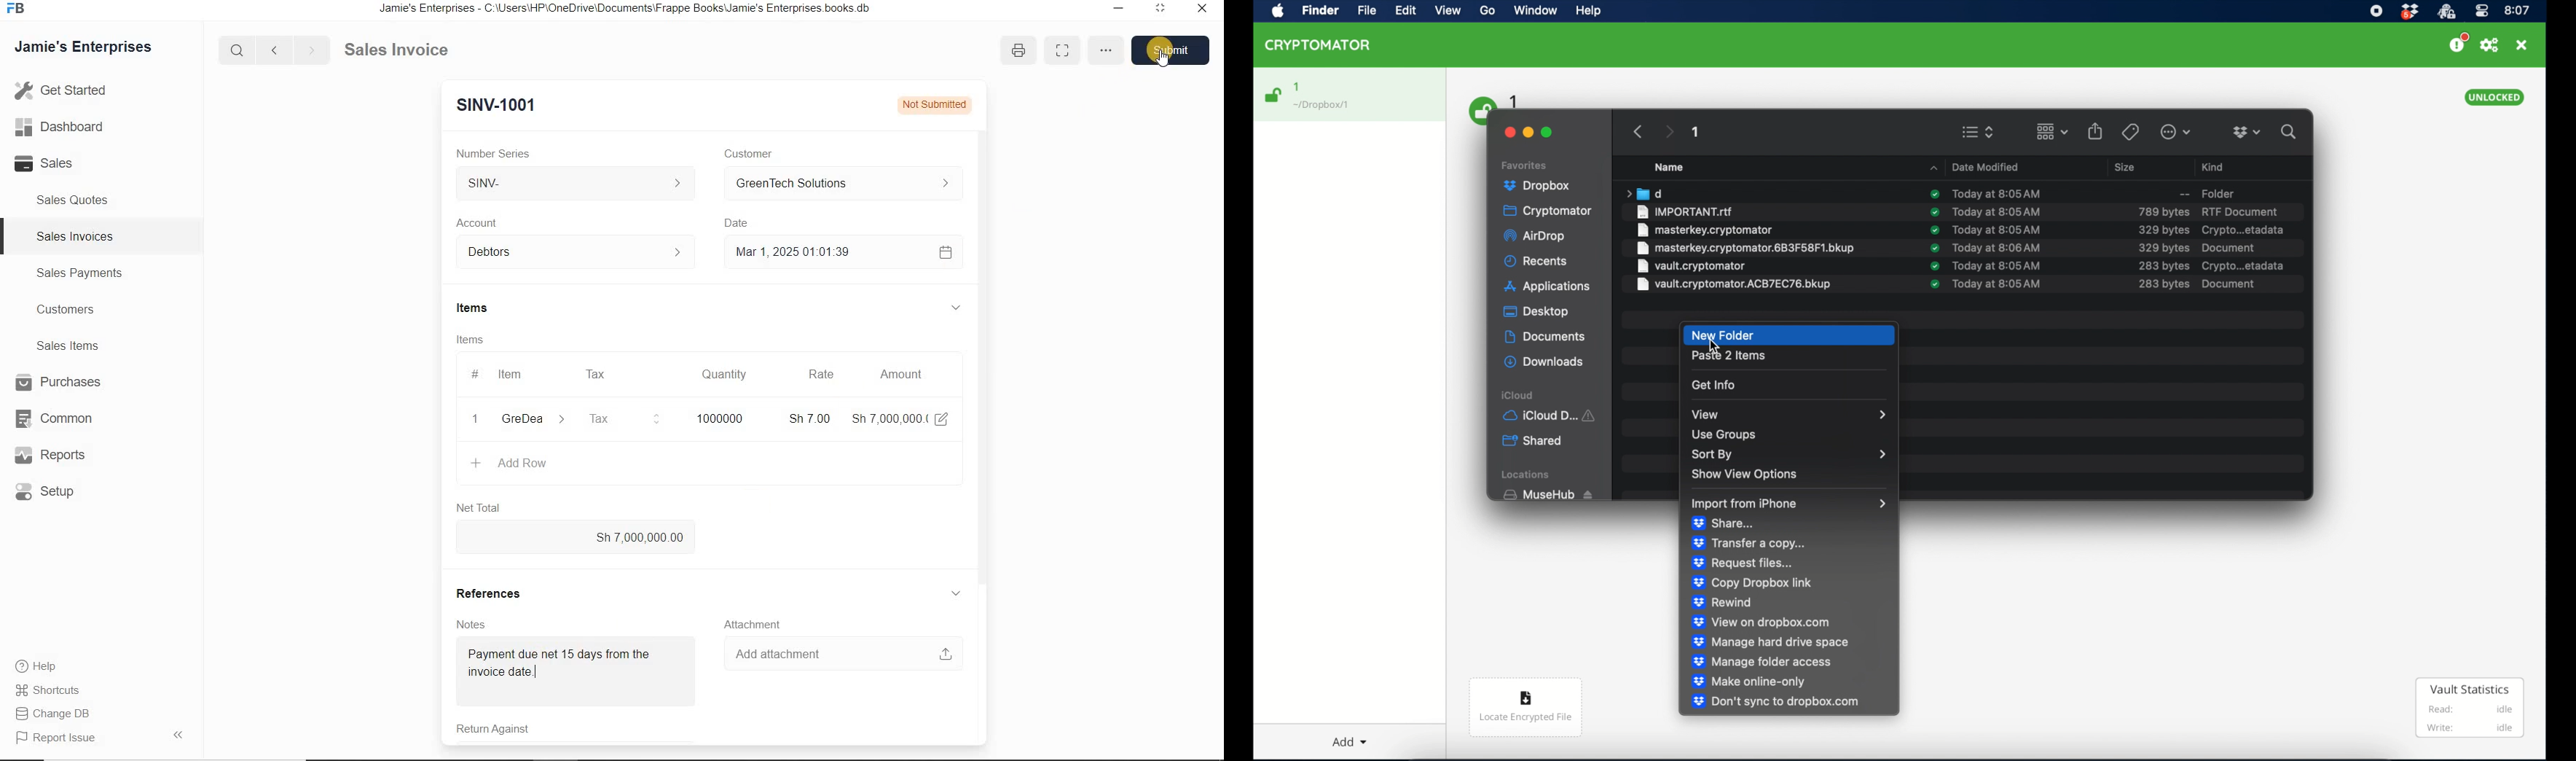  What do you see at coordinates (823, 252) in the screenshot?
I see `Mar 1,2025 01:01:39` at bounding box center [823, 252].